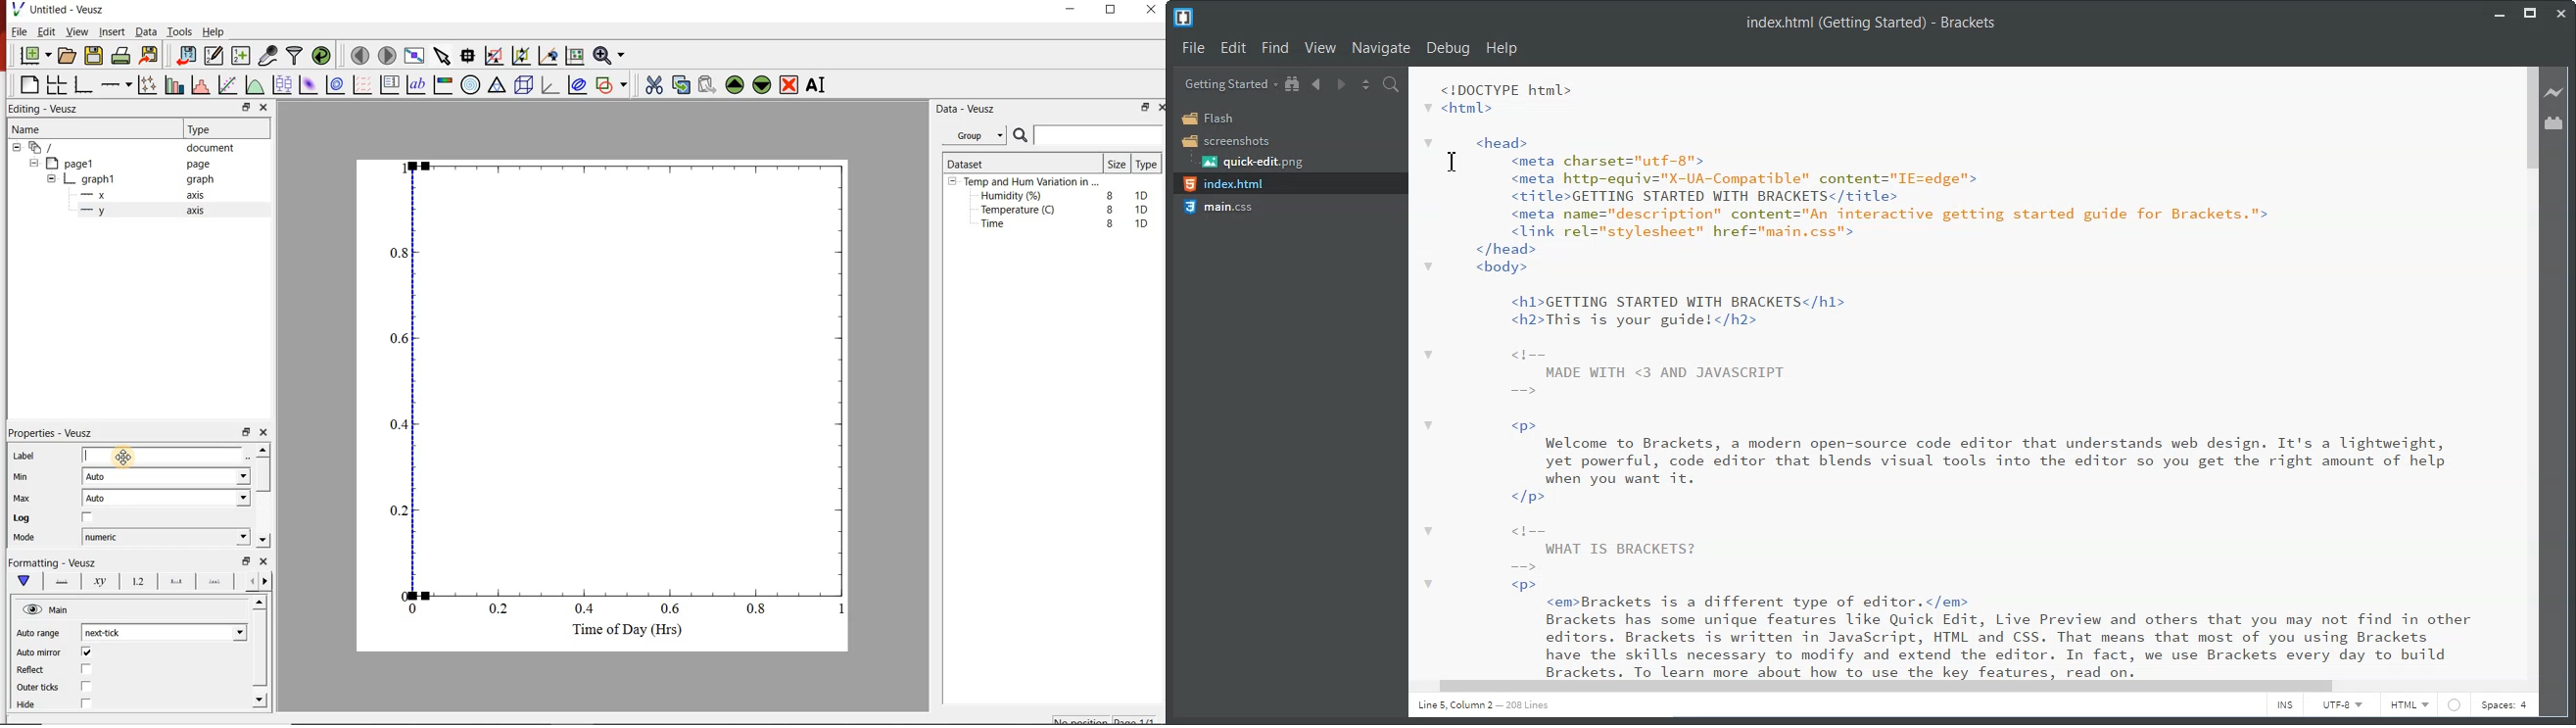  Describe the element at coordinates (1316, 84) in the screenshot. I see `Navigate Backward` at that location.